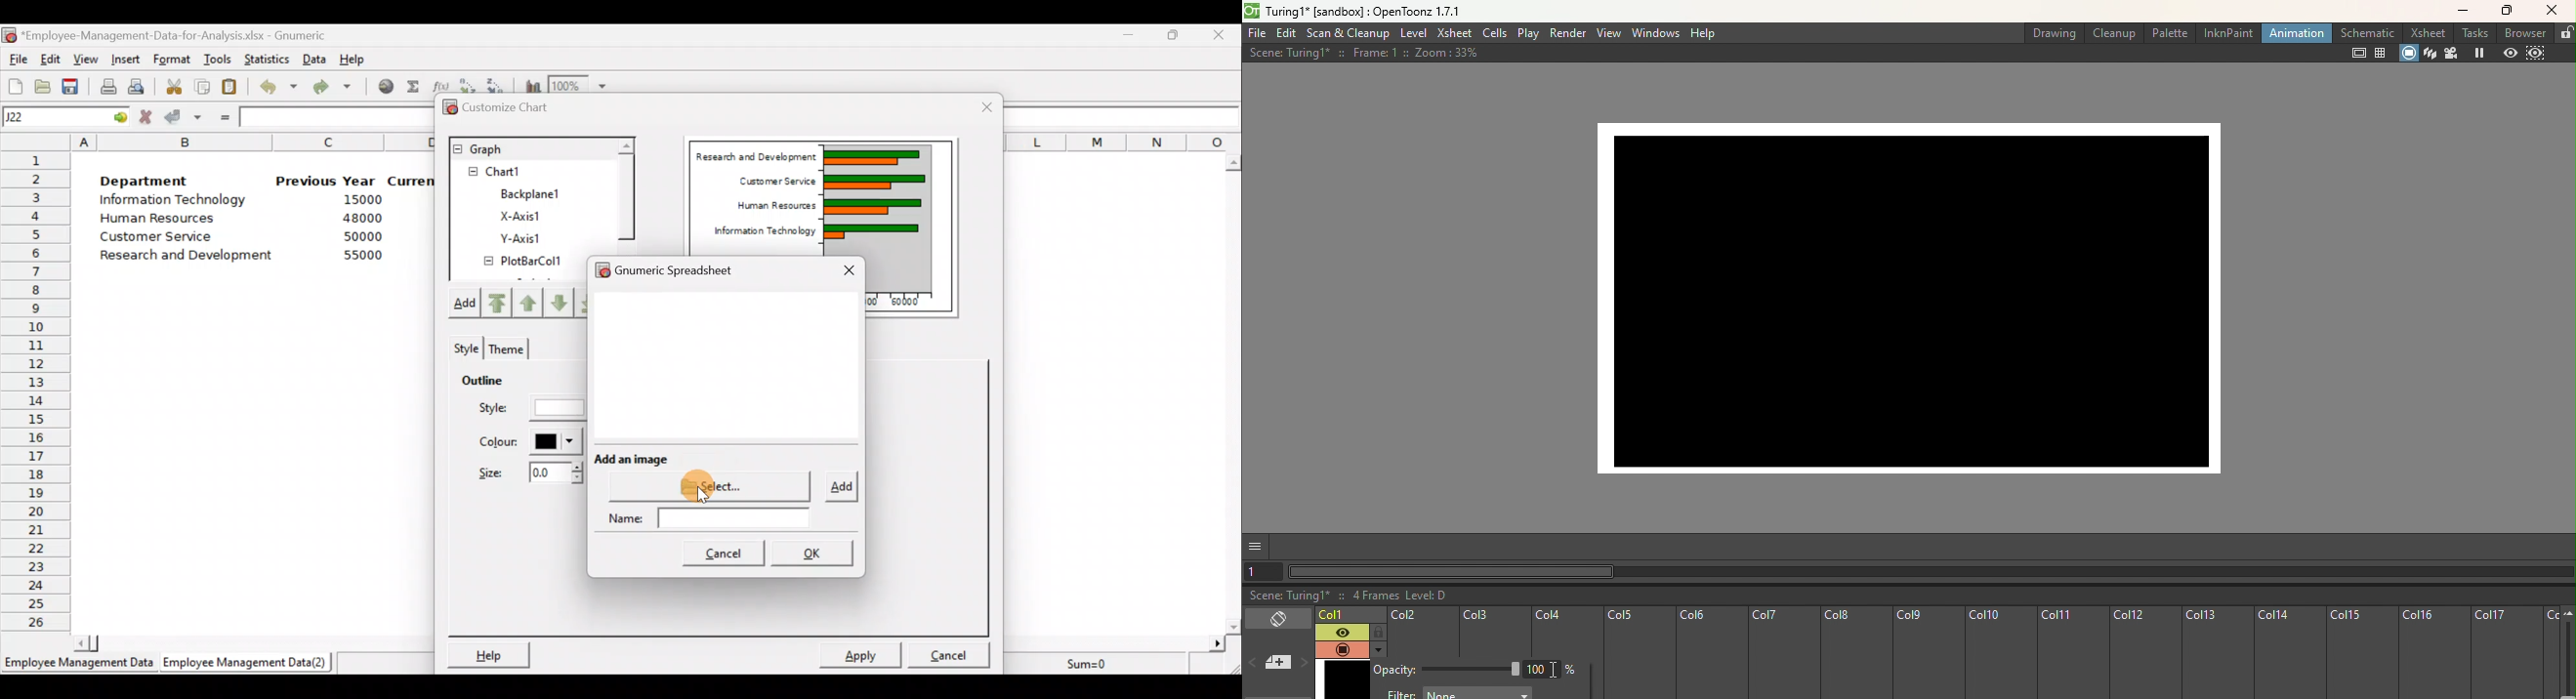 The image size is (2576, 700). Describe the element at coordinates (530, 301) in the screenshot. I see `Move up` at that location.